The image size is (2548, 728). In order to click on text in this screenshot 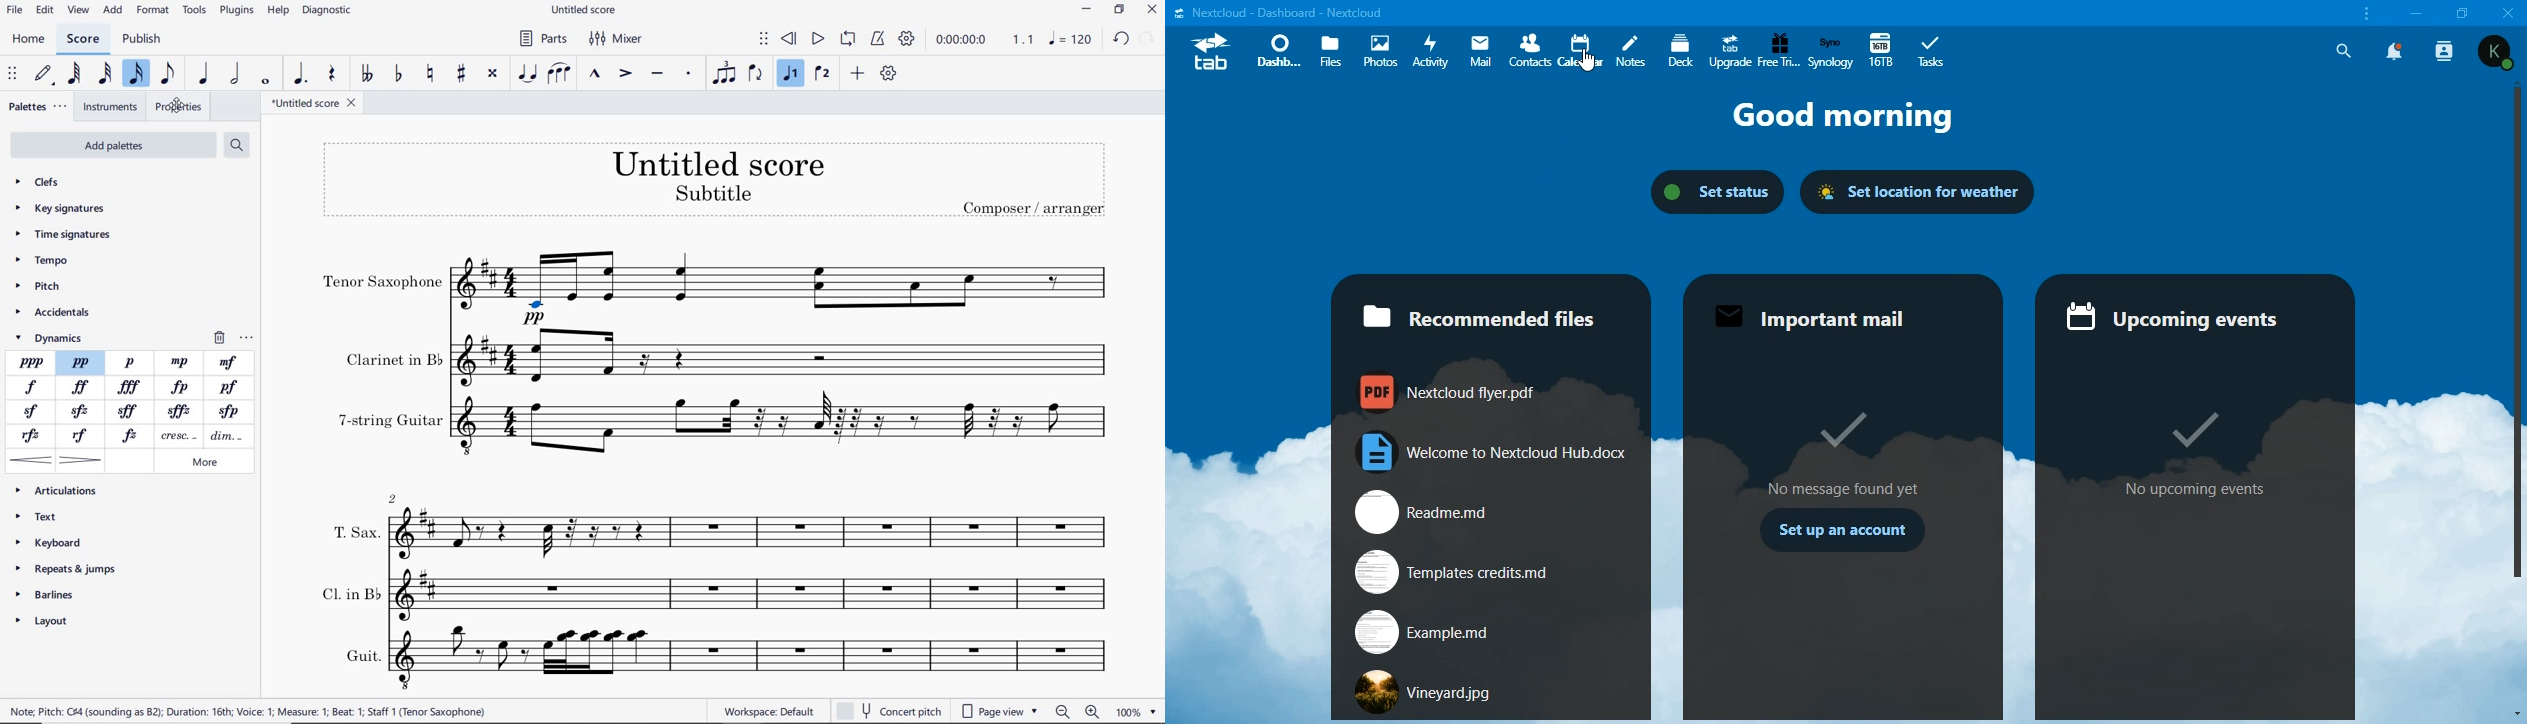, I will do `click(390, 420)`.